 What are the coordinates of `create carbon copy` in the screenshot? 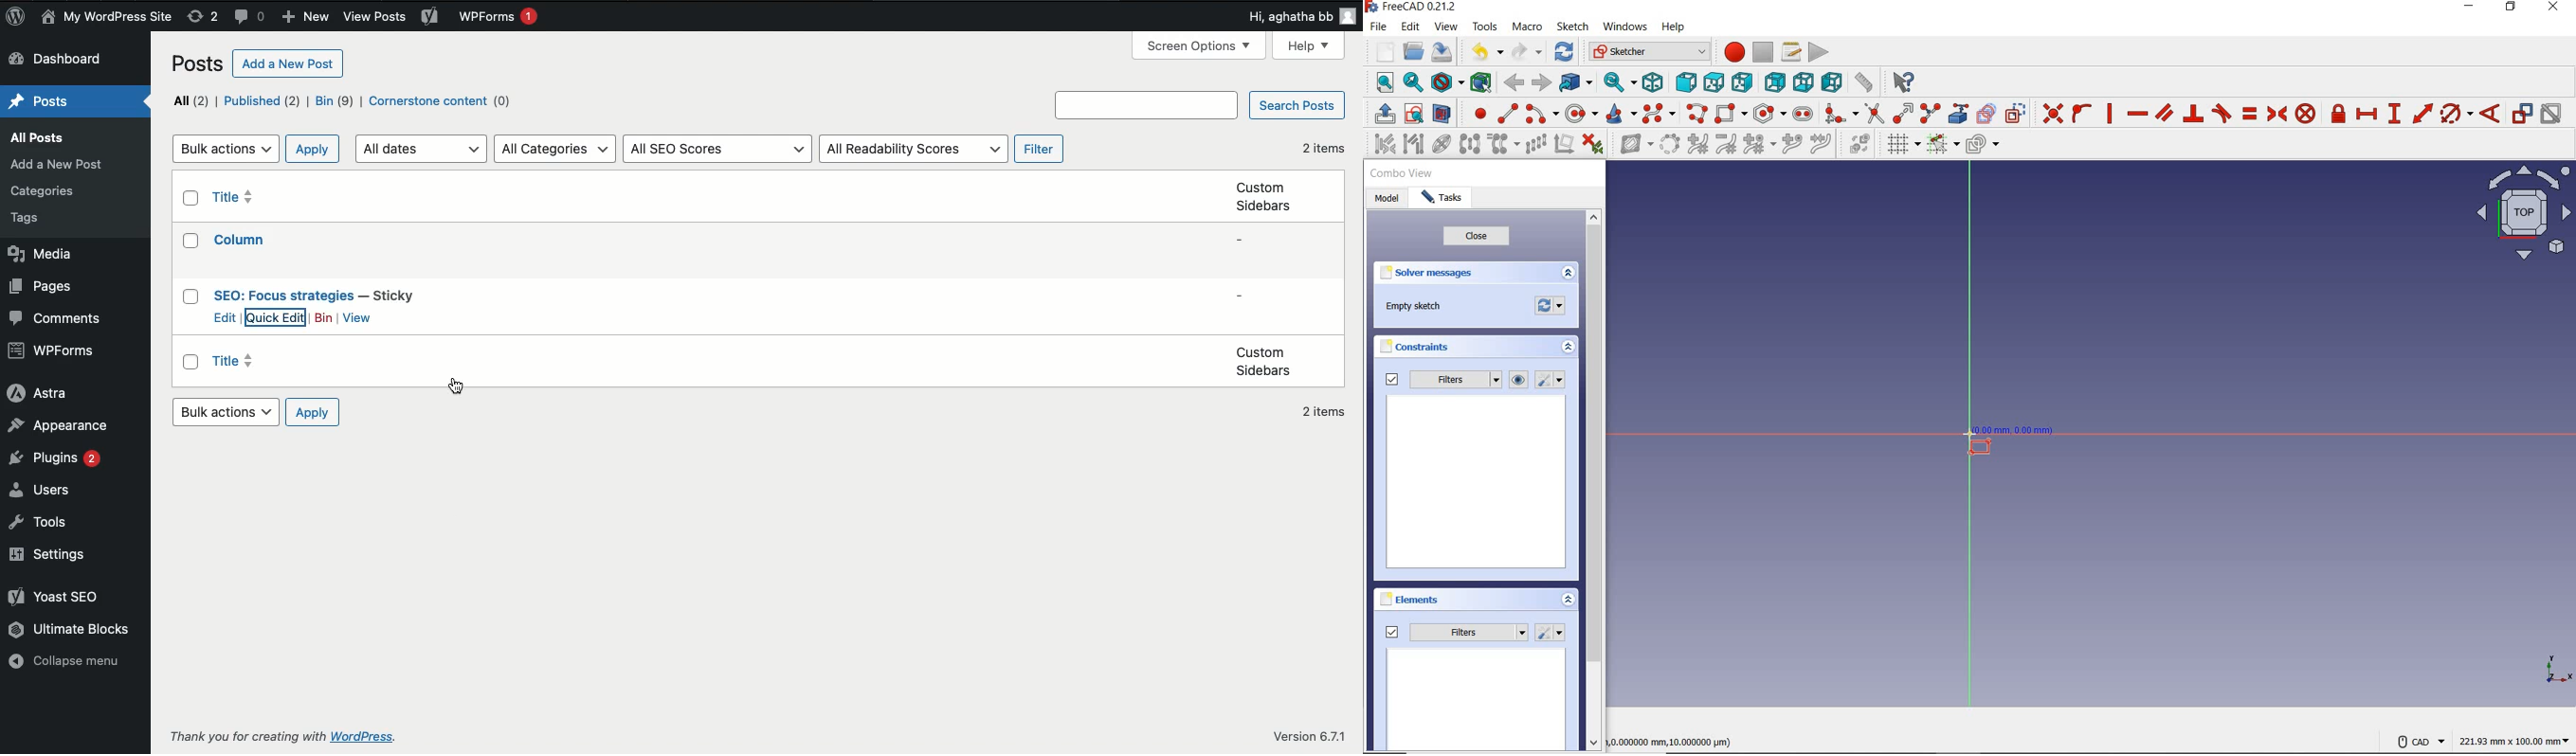 It's located at (1986, 113).